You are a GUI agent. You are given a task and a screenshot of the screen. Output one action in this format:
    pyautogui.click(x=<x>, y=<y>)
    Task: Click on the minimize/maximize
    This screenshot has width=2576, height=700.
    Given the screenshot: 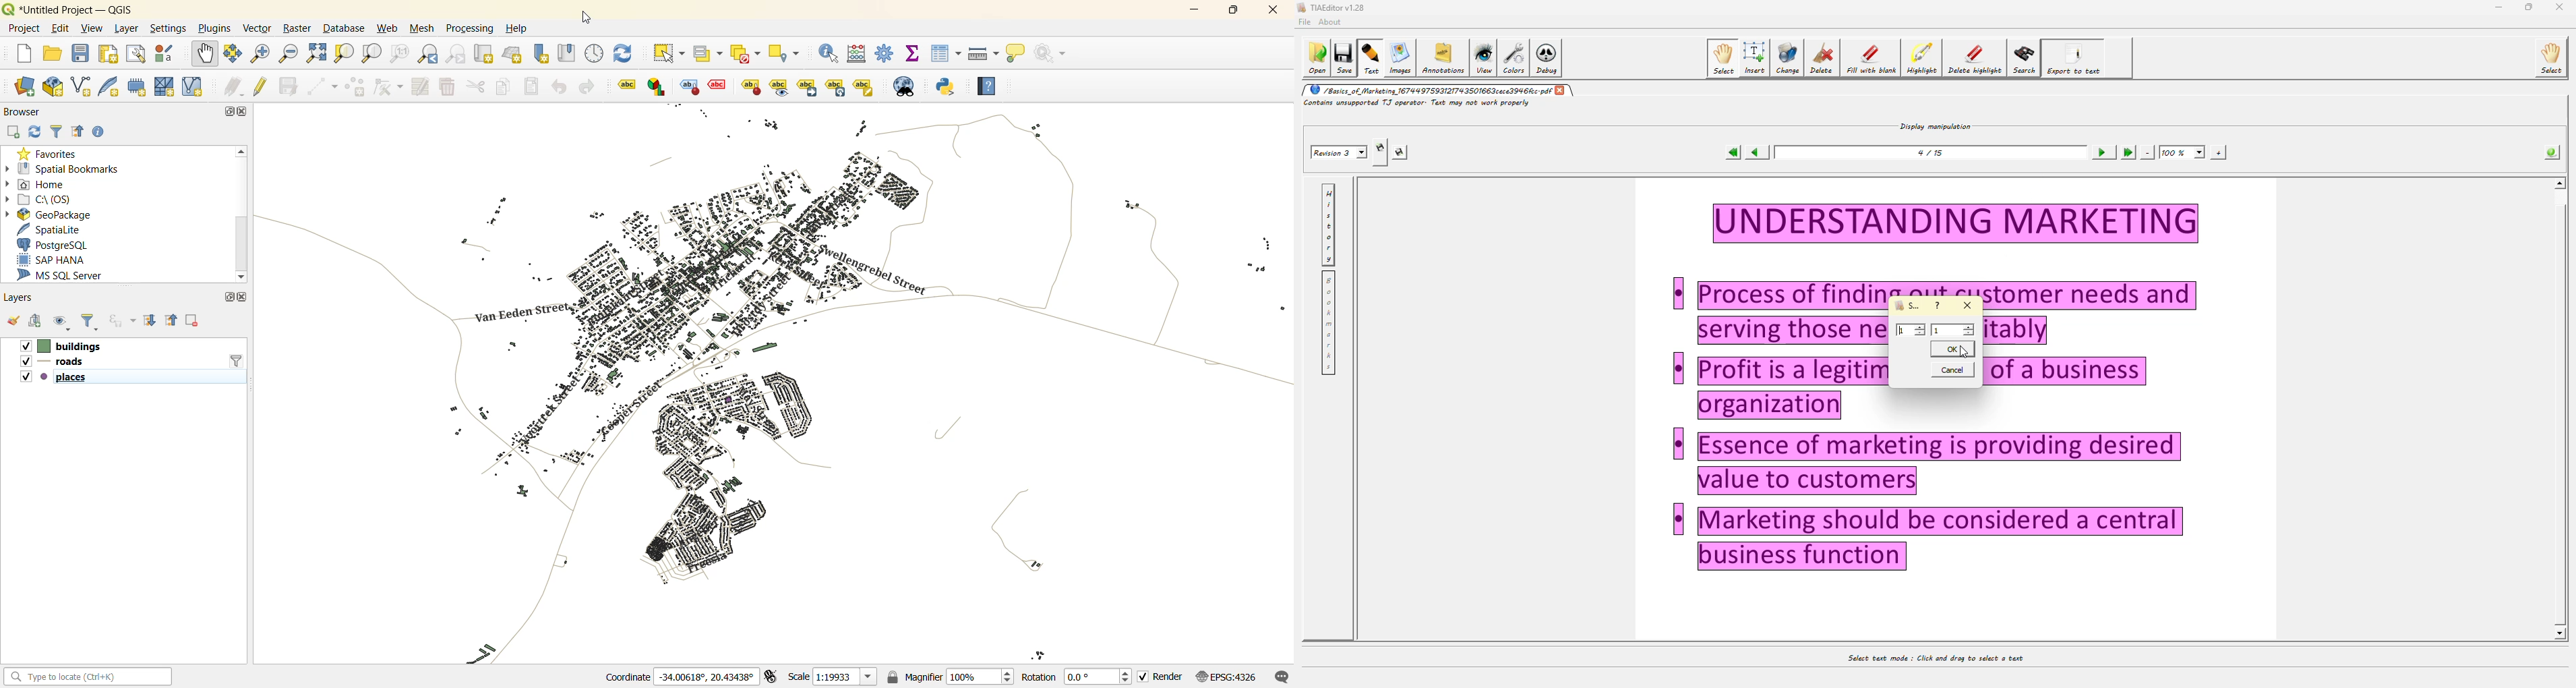 What is the action you would take?
    pyautogui.click(x=1233, y=12)
    